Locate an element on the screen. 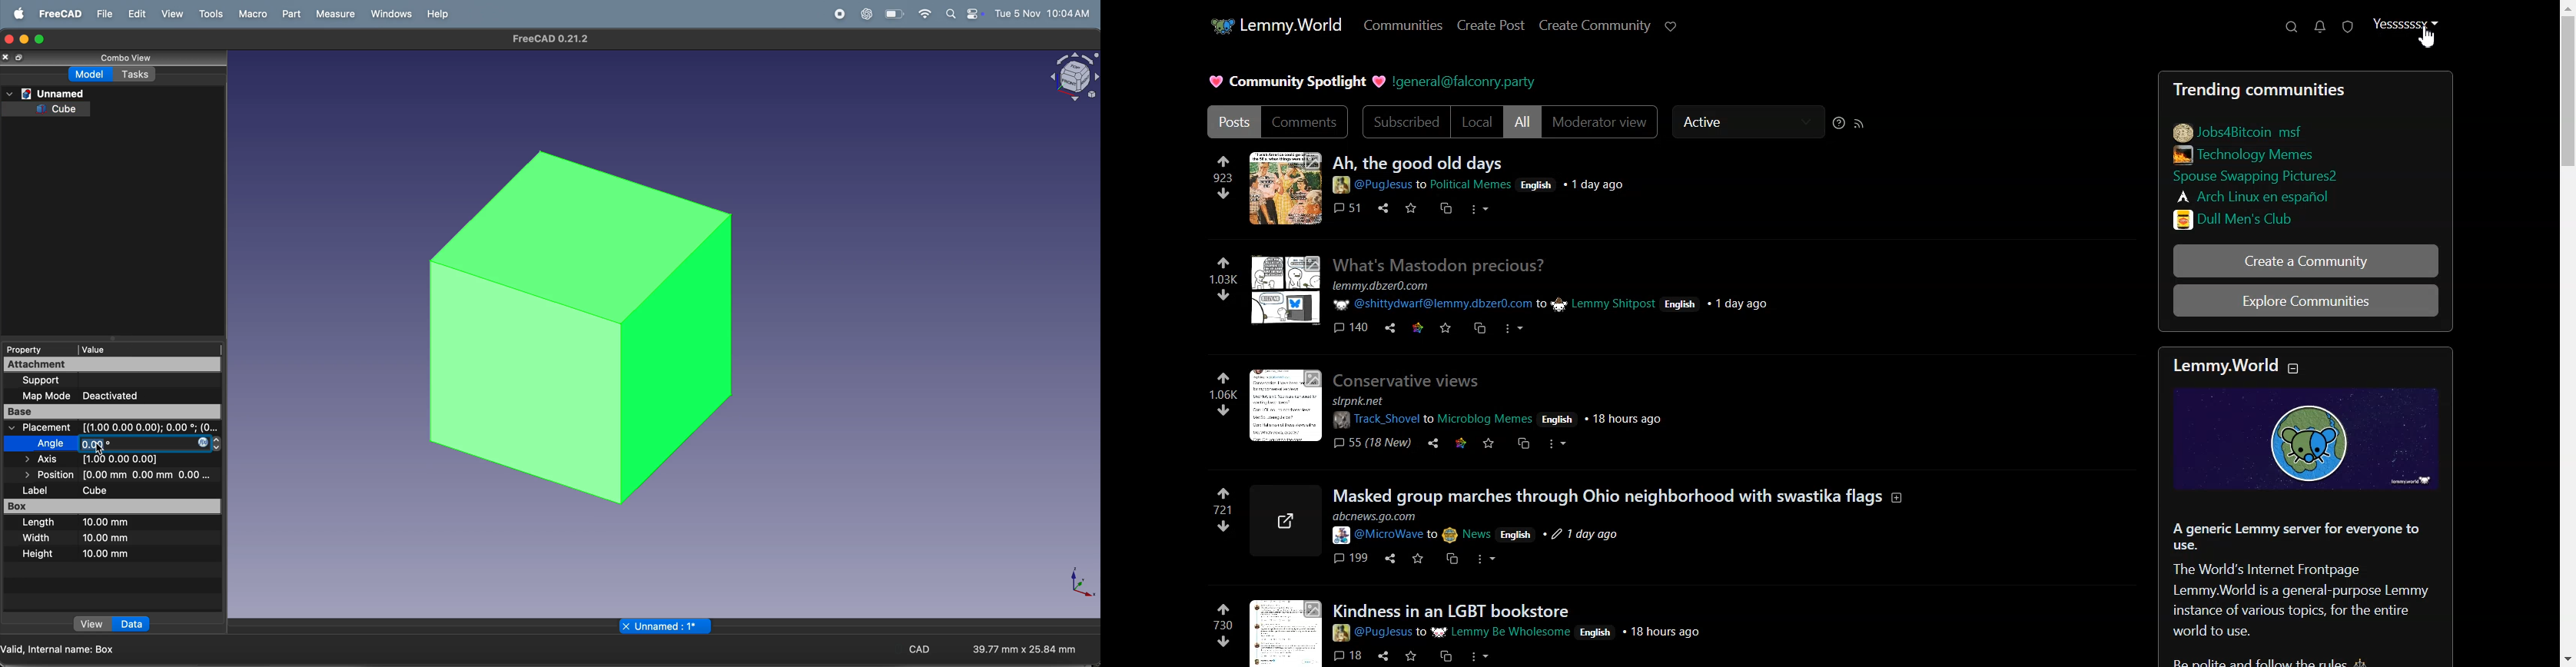 The width and height of the screenshot is (2576, 672). Posts is located at coordinates (1420, 162).